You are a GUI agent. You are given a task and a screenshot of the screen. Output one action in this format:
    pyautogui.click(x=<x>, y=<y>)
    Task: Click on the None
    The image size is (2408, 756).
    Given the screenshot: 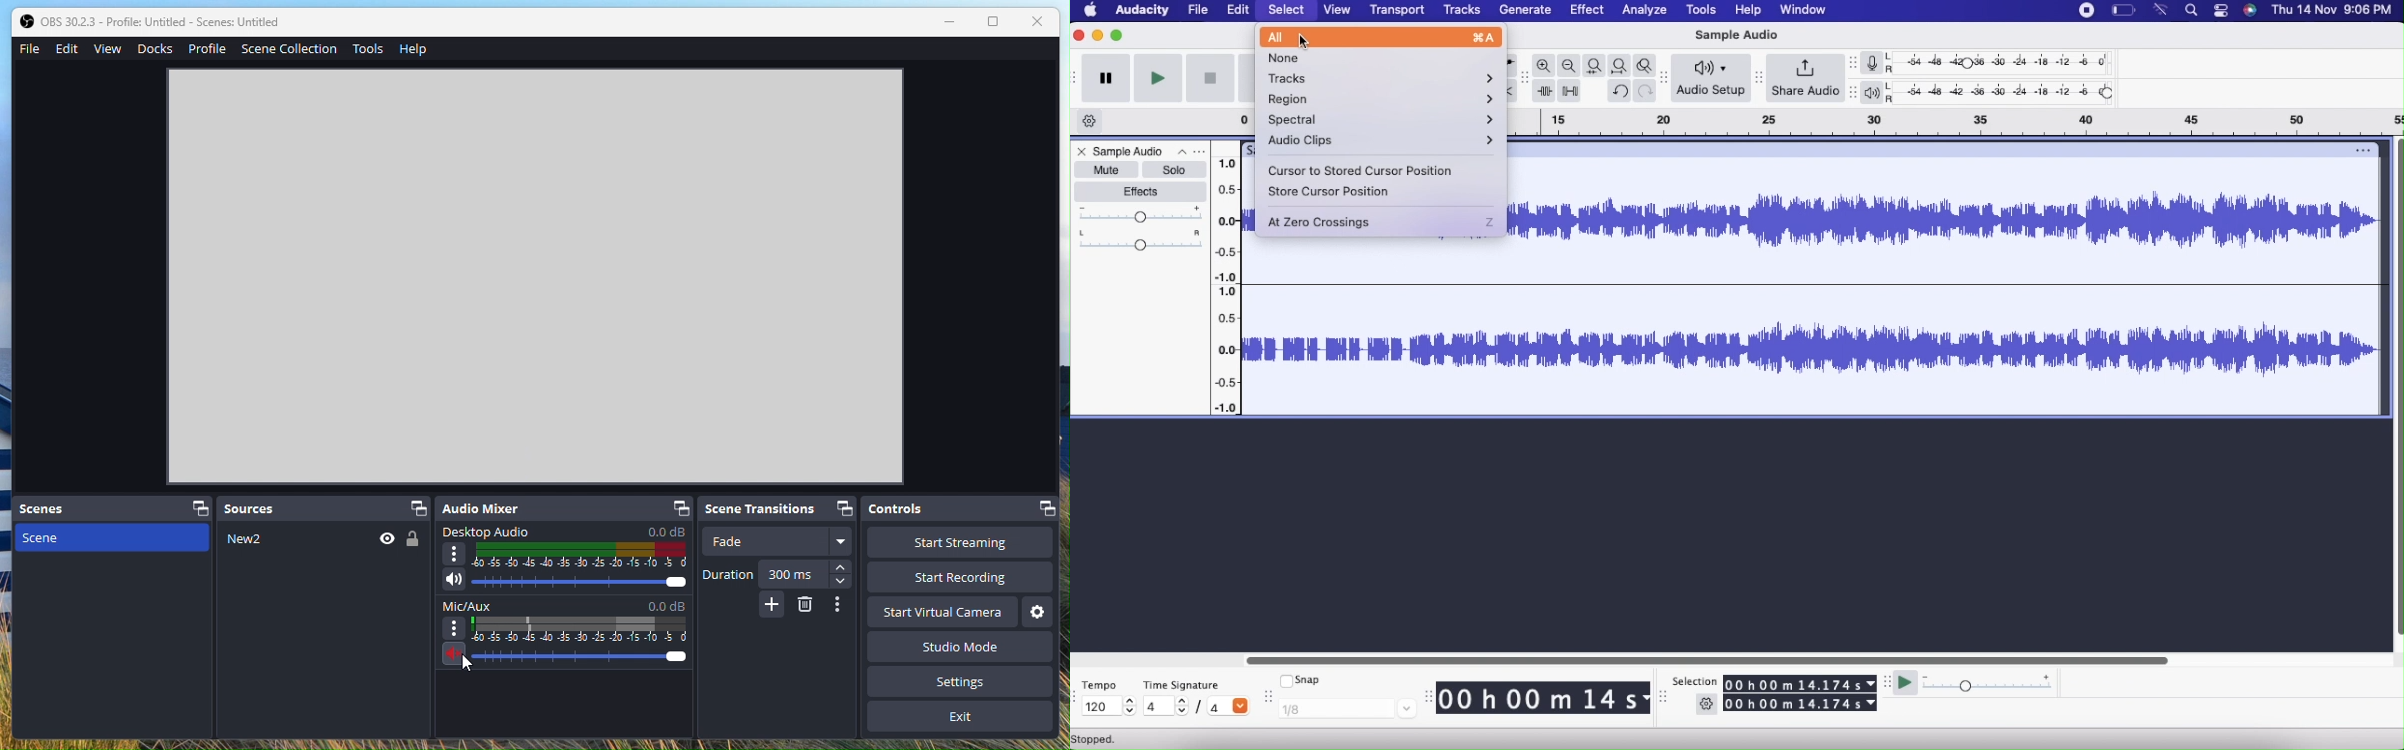 What is the action you would take?
    pyautogui.click(x=1376, y=58)
    